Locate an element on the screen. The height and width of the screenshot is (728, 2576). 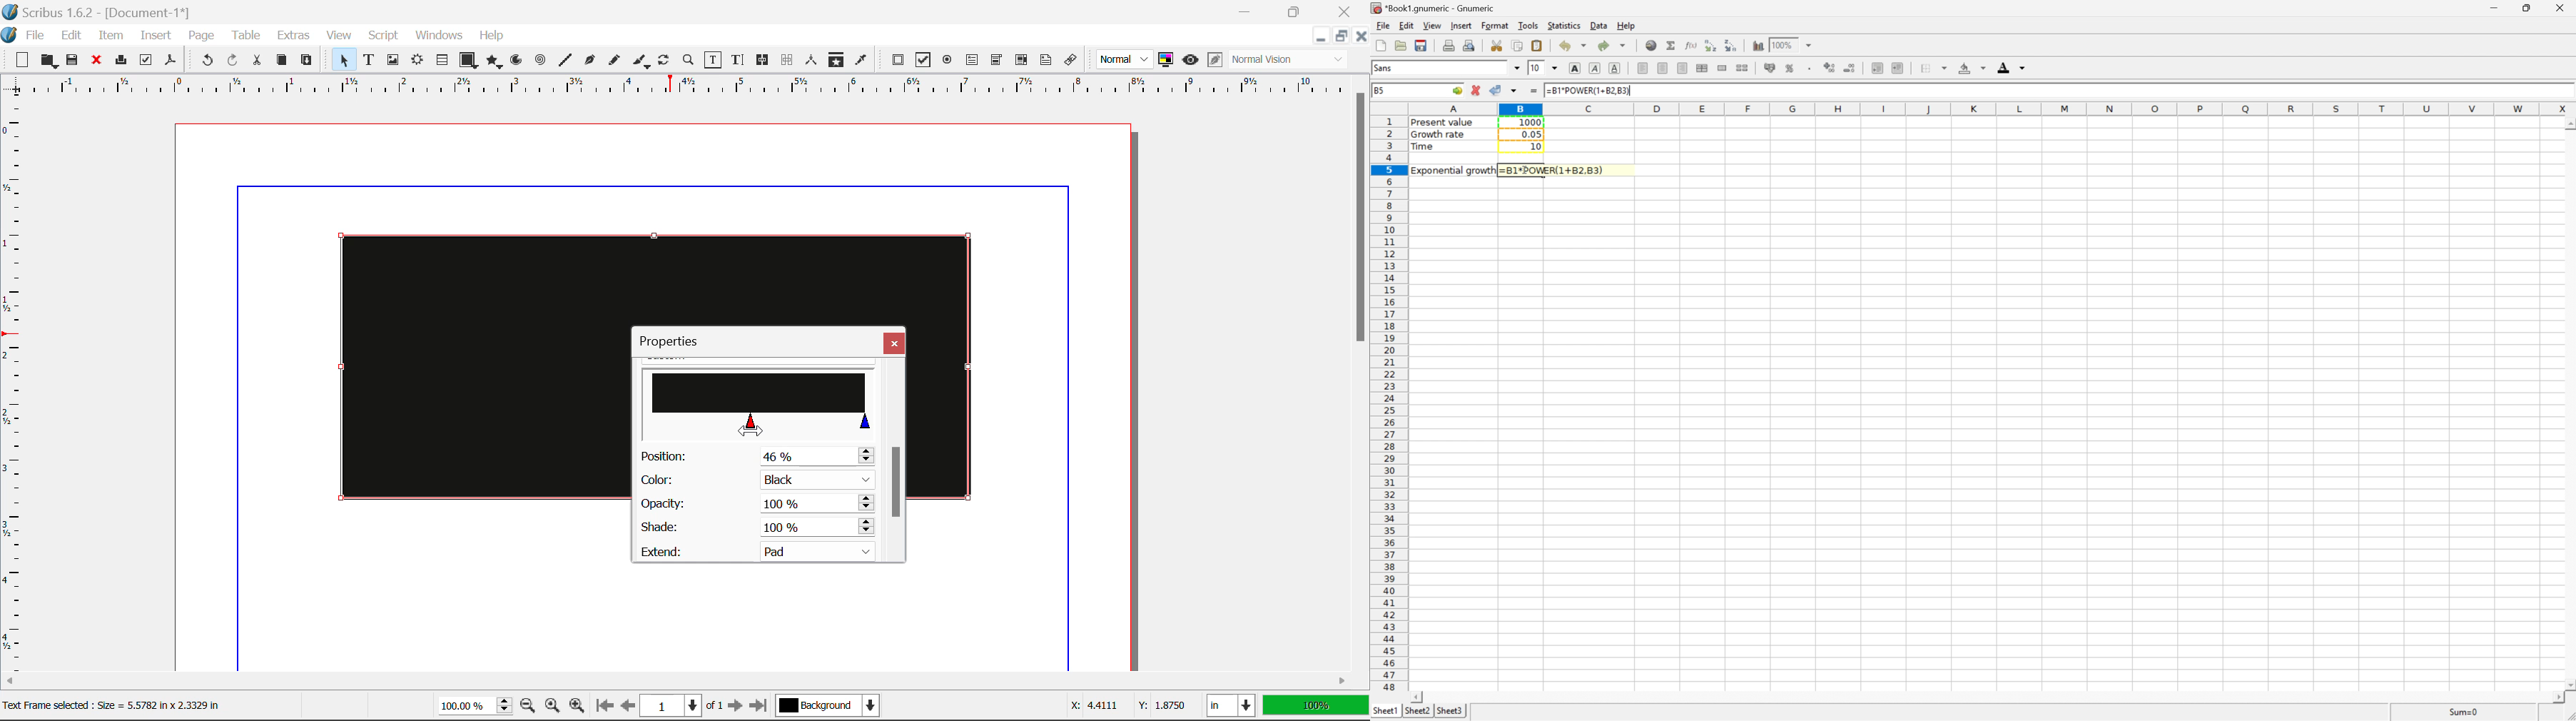
PDF Combo Box is located at coordinates (996, 62).